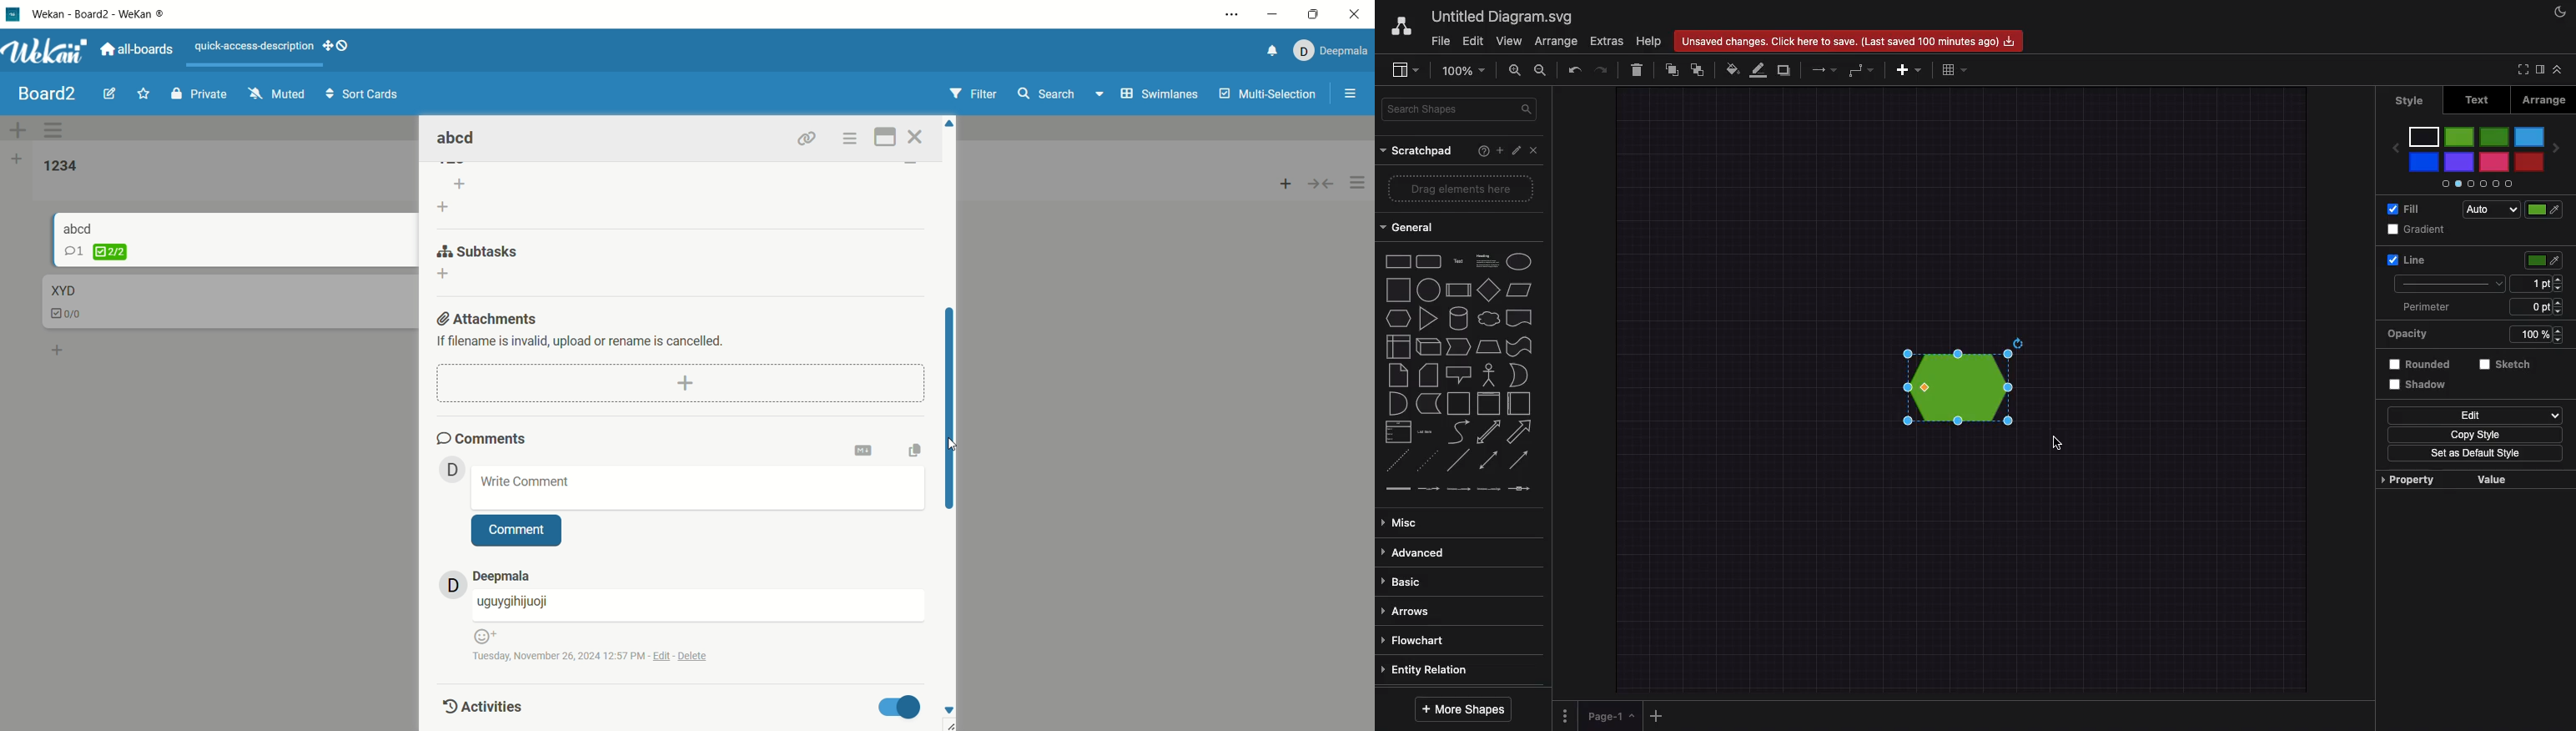 The height and width of the screenshot is (756, 2576). What do you see at coordinates (590, 342) in the screenshot?
I see `text` at bounding box center [590, 342].